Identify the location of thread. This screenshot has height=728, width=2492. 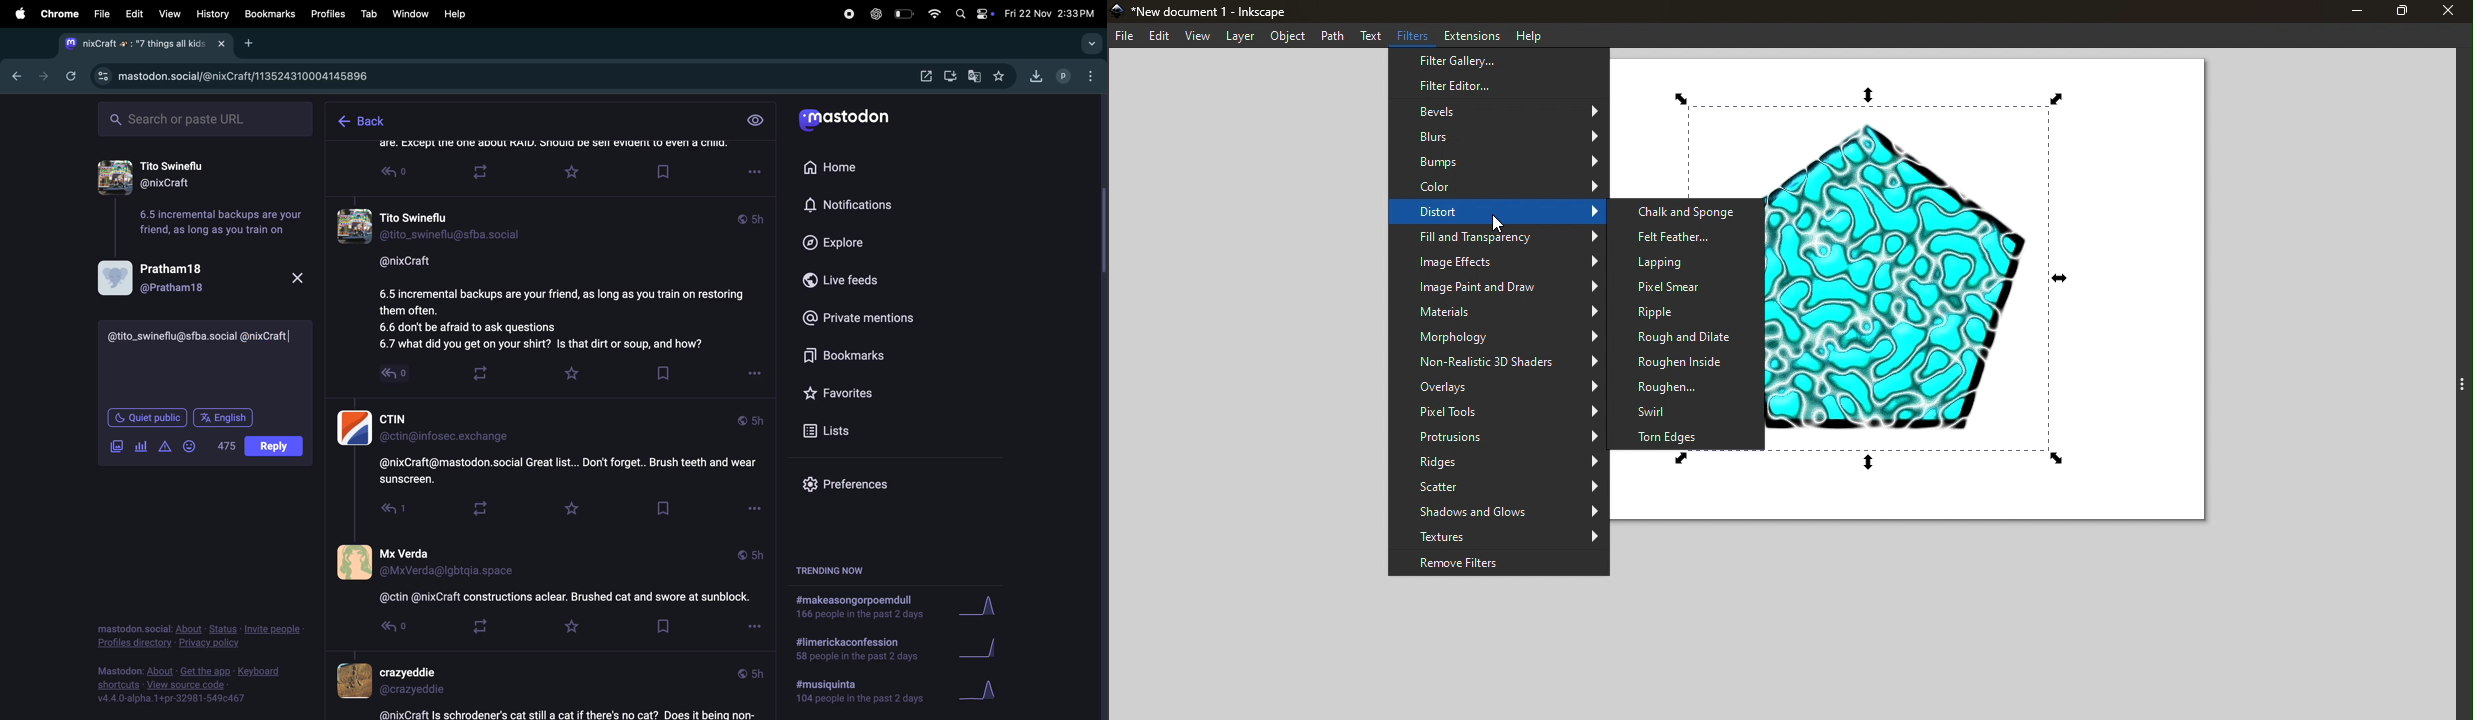
(557, 277).